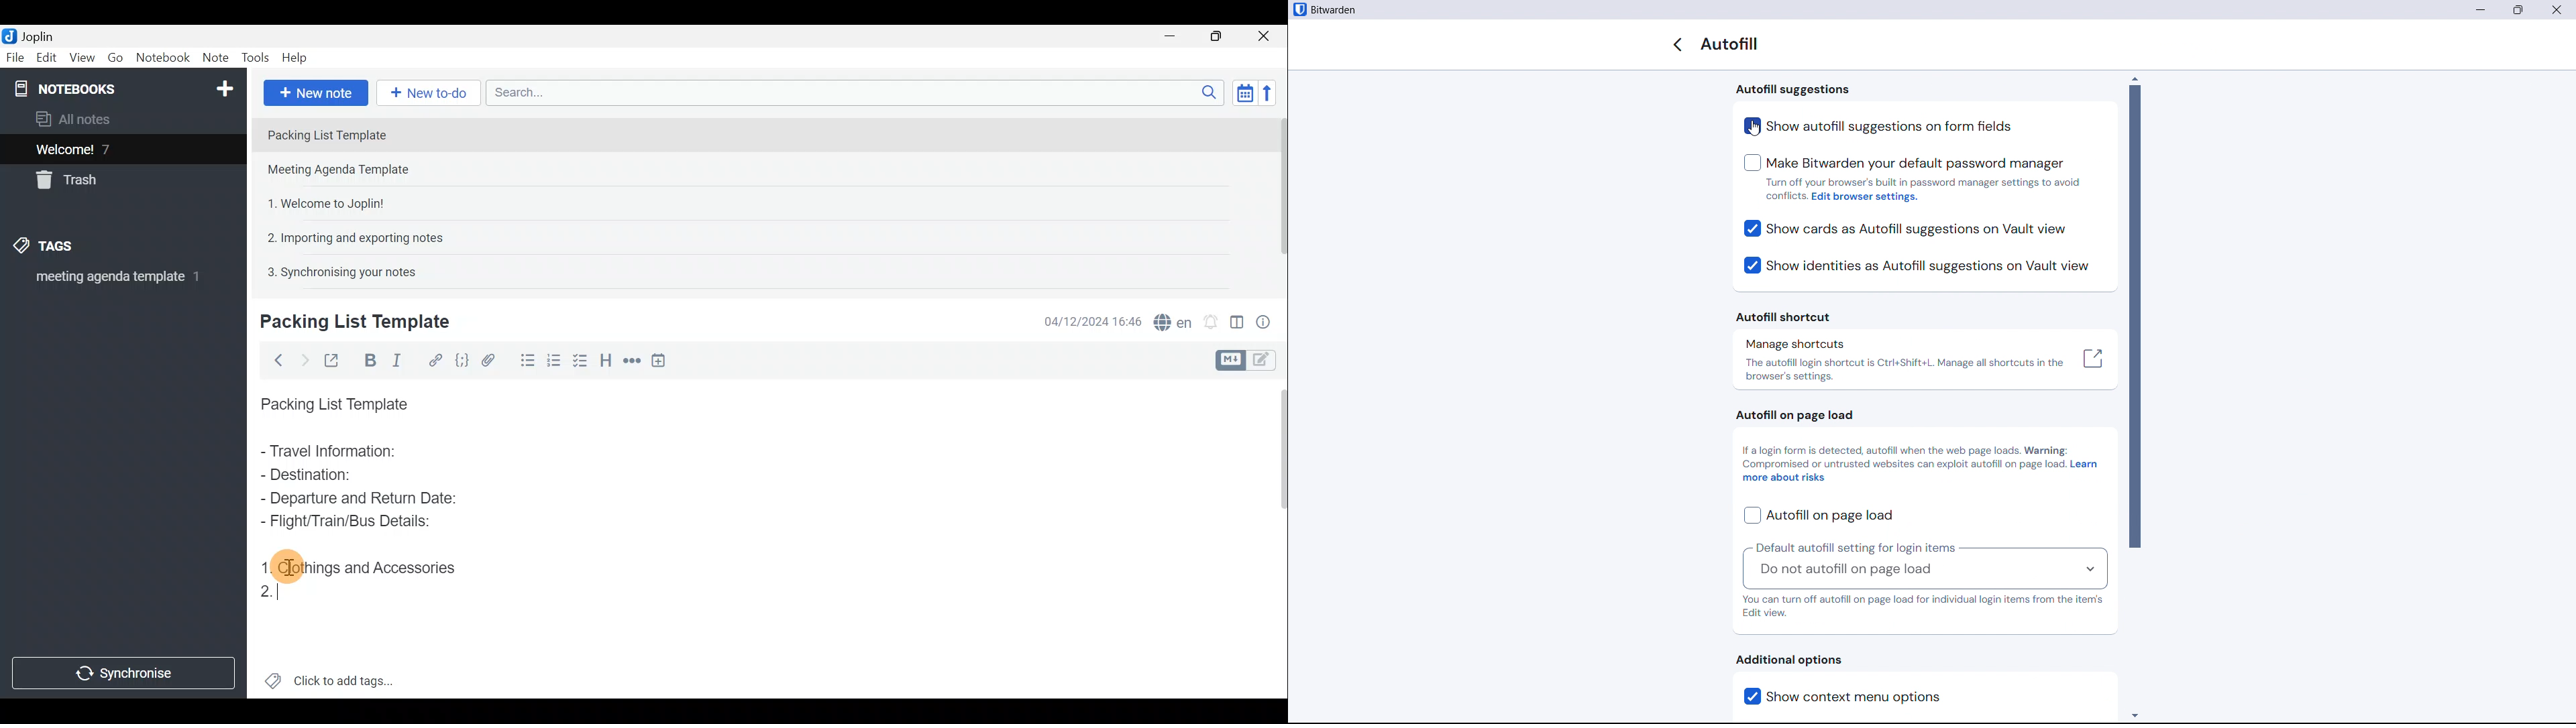  Describe the element at coordinates (1268, 320) in the screenshot. I see `Note properties` at that location.